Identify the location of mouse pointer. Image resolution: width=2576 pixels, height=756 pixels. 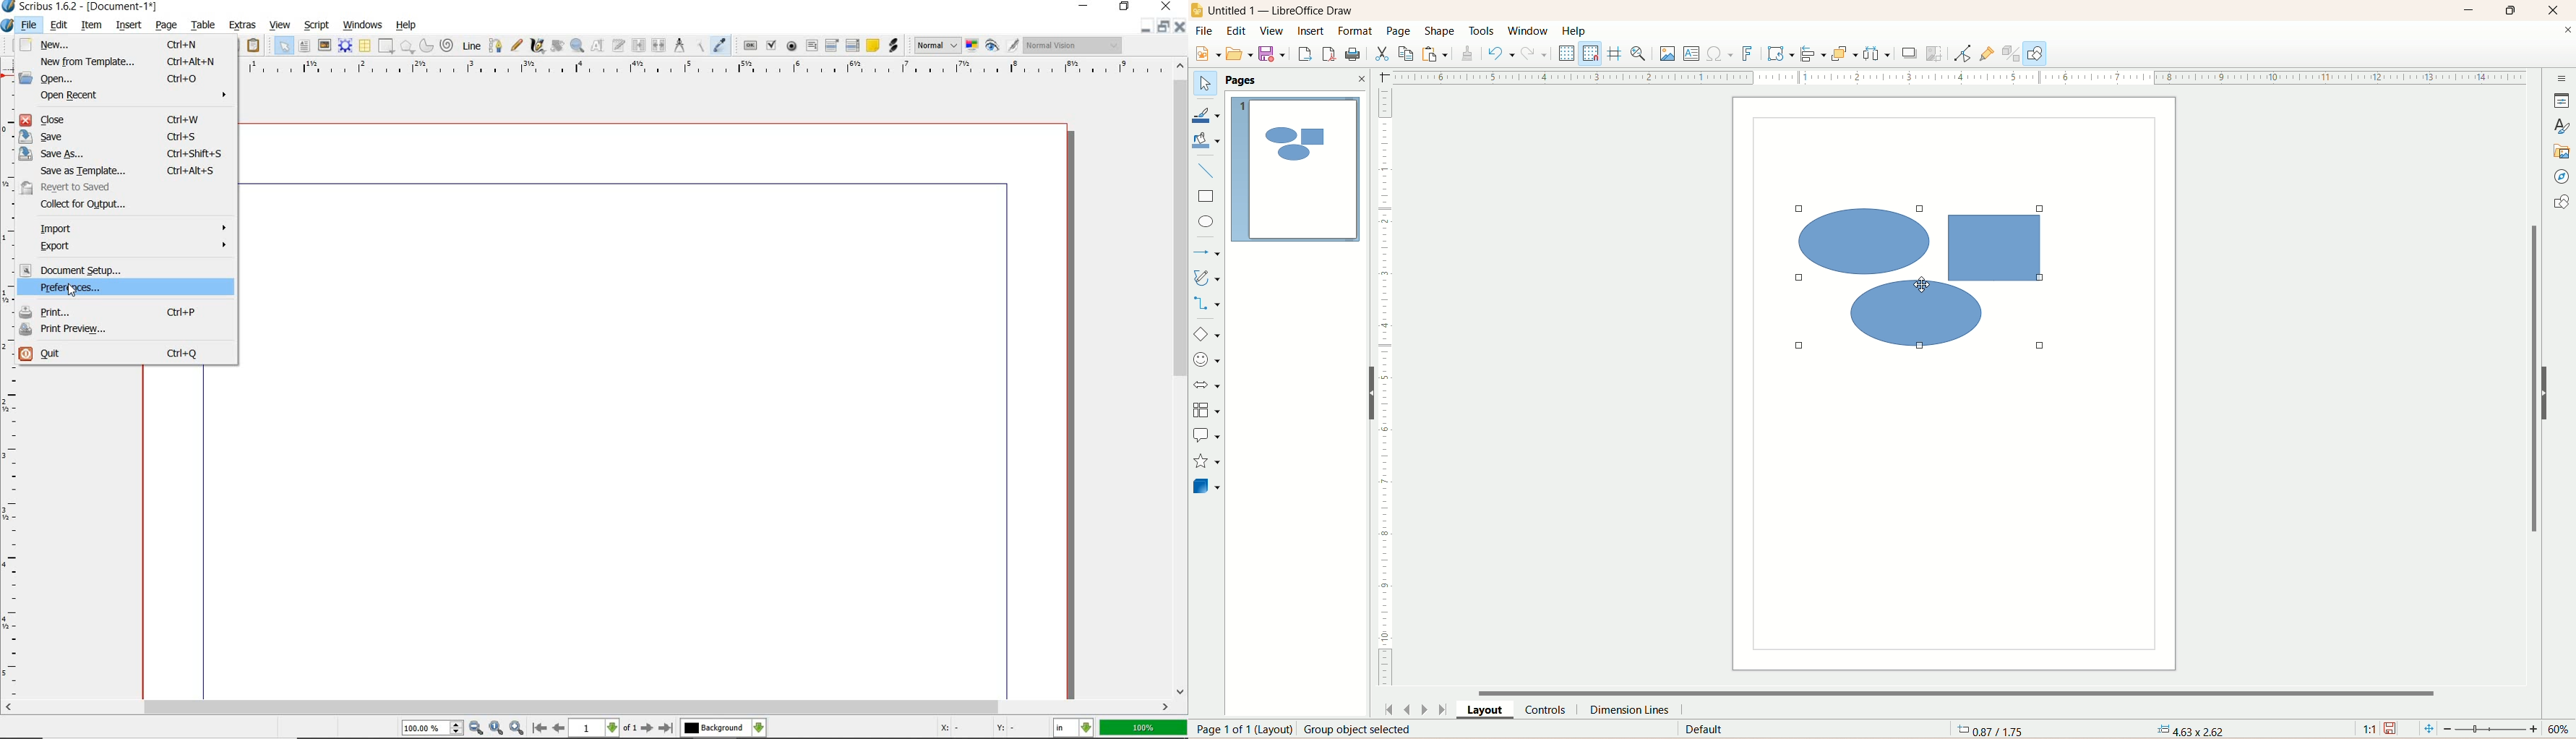
(73, 290).